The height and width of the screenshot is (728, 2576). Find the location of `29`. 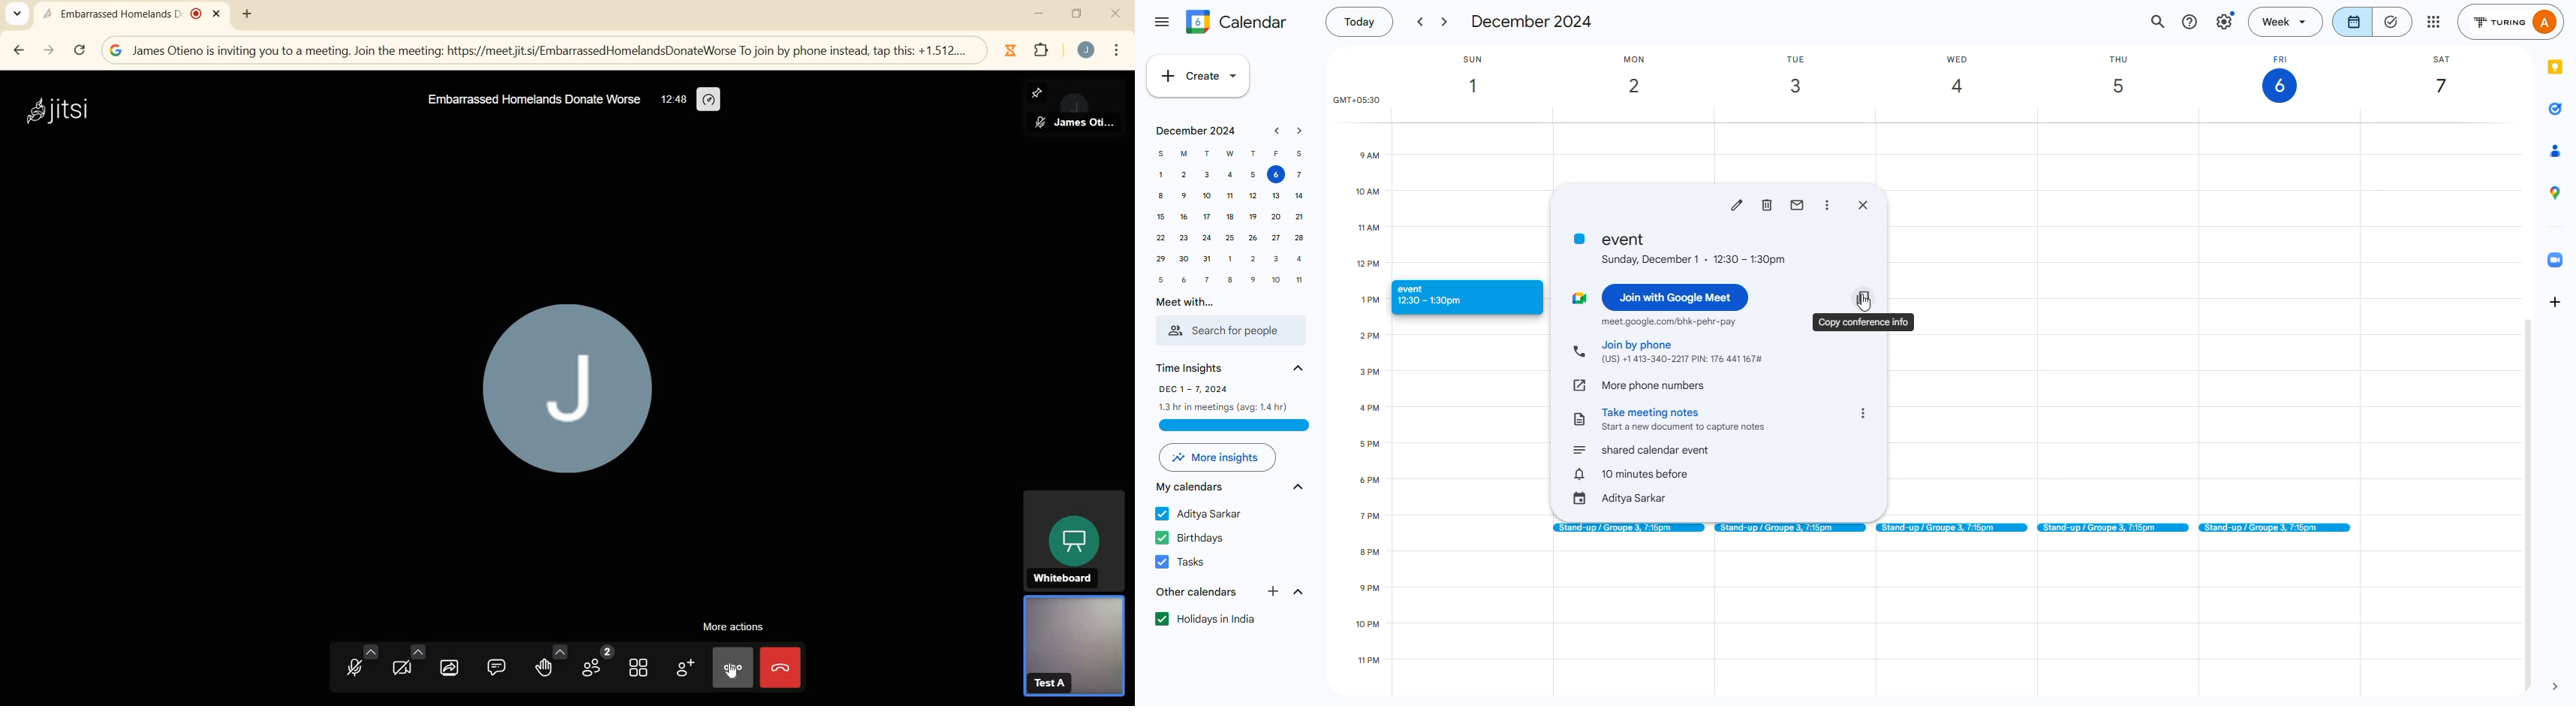

29 is located at coordinates (1161, 259).